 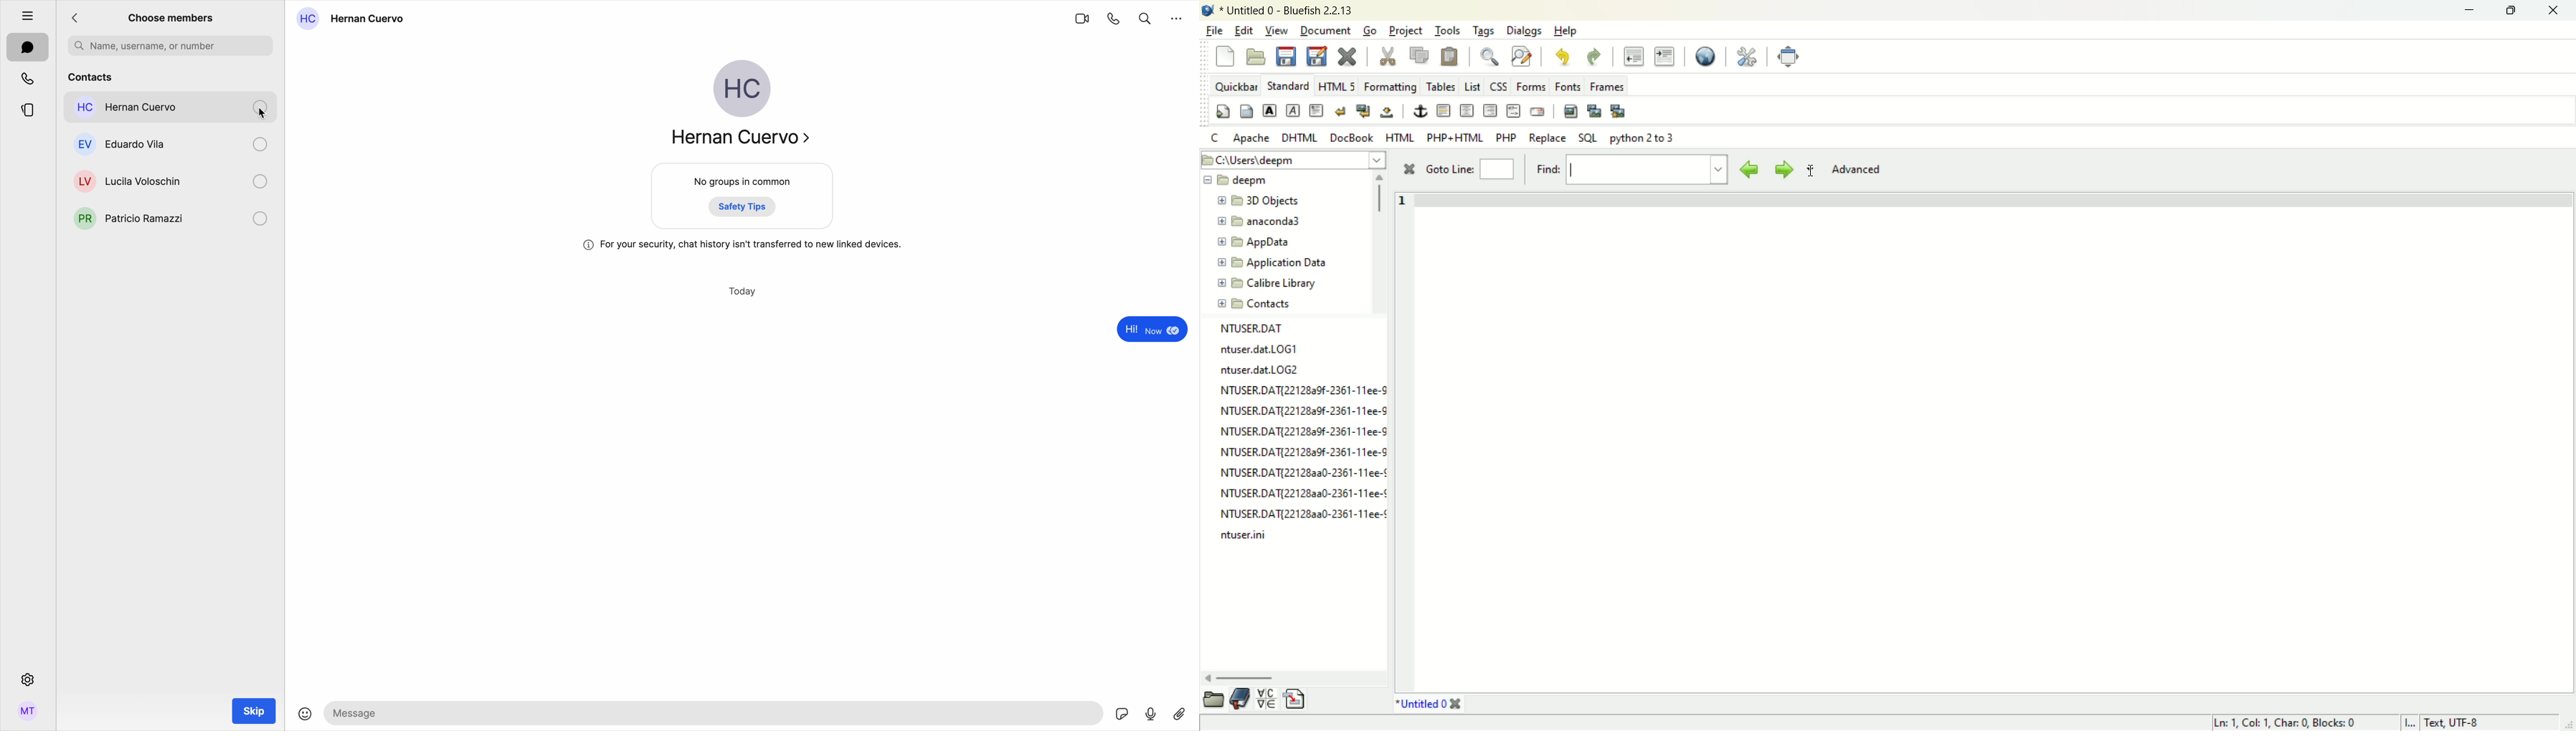 I want to click on LIST, so click(x=1471, y=85).